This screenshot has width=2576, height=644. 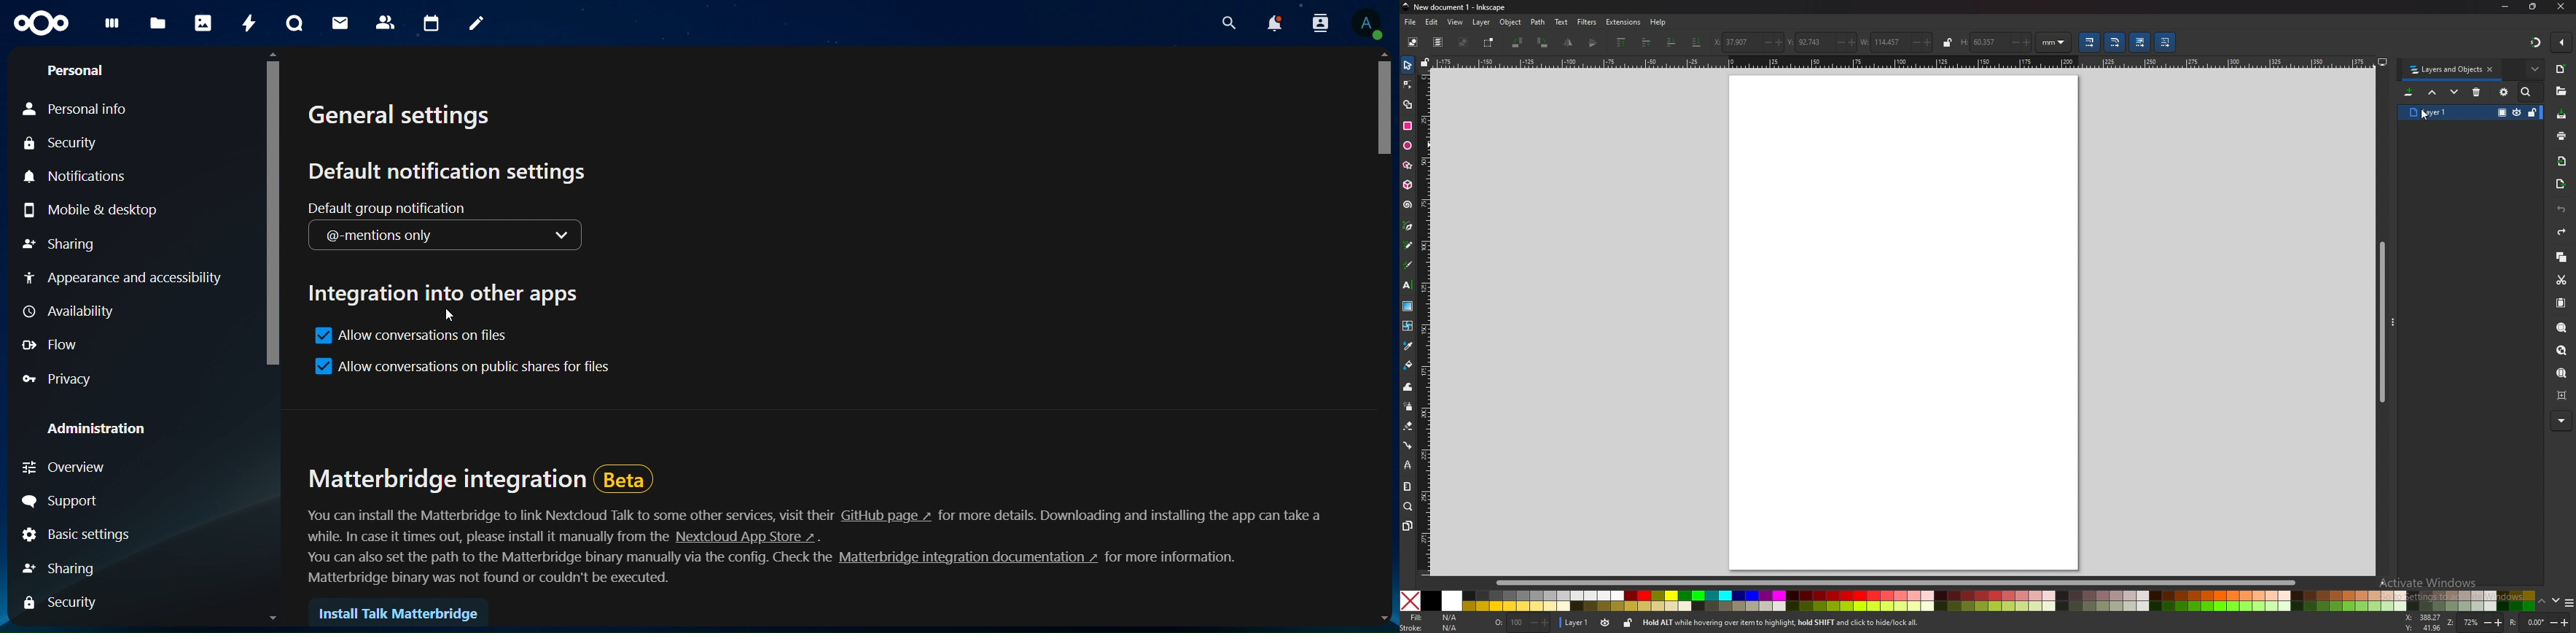 What do you see at coordinates (1138, 513) in the screenshot?
I see `text` at bounding box center [1138, 513].